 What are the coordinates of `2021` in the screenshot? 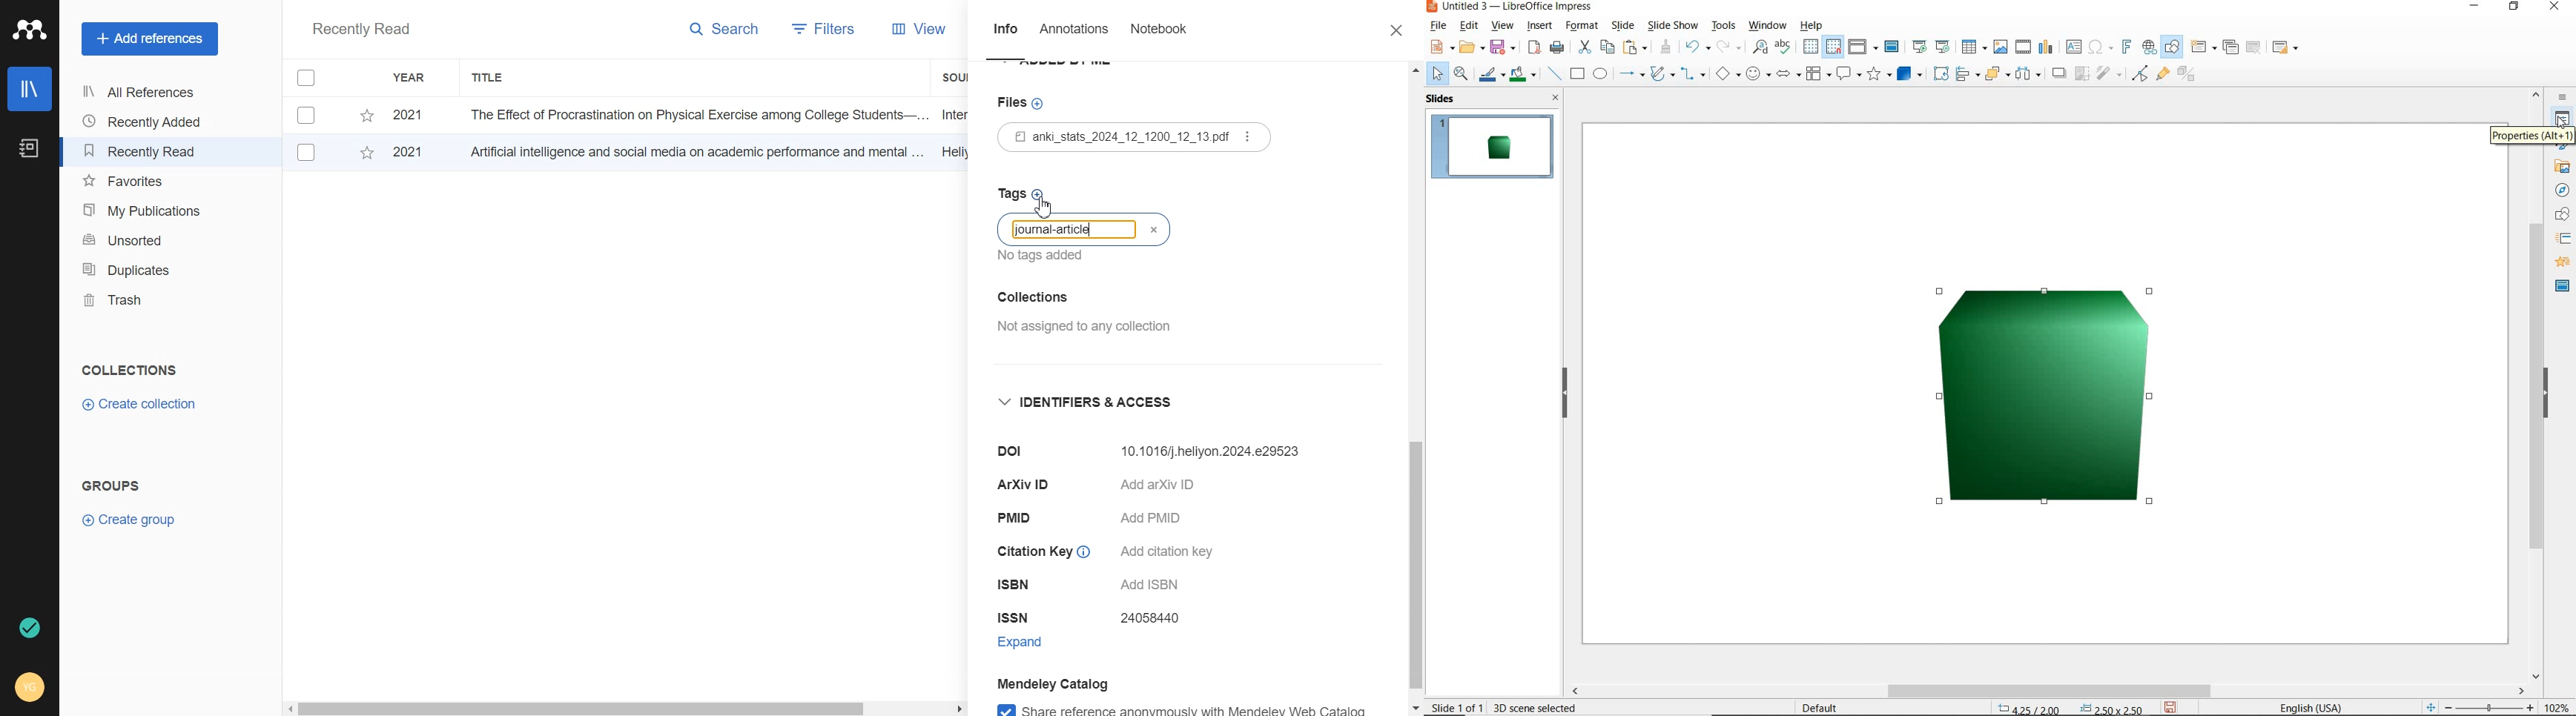 It's located at (412, 116).